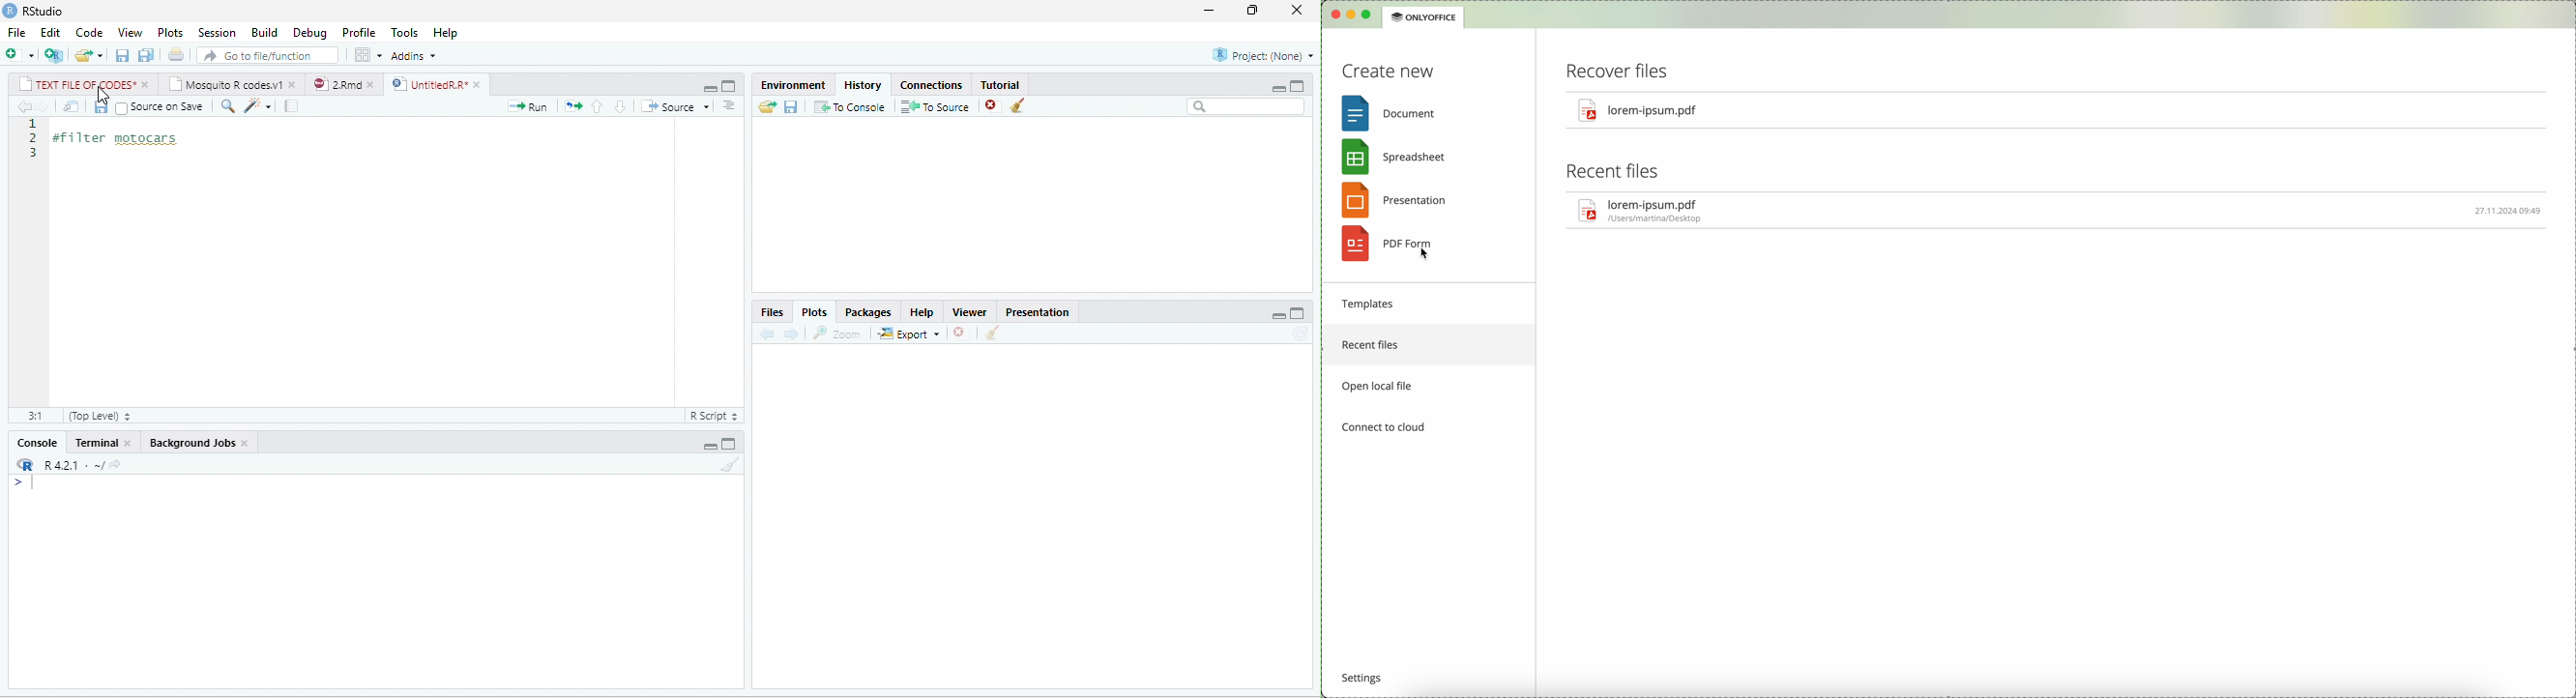 The width and height of the screenshot is (2576, 700). What do you see at coordinates (1297, 86) in the screenshot?
I see `maximize` at bounding box center [1297, 86].